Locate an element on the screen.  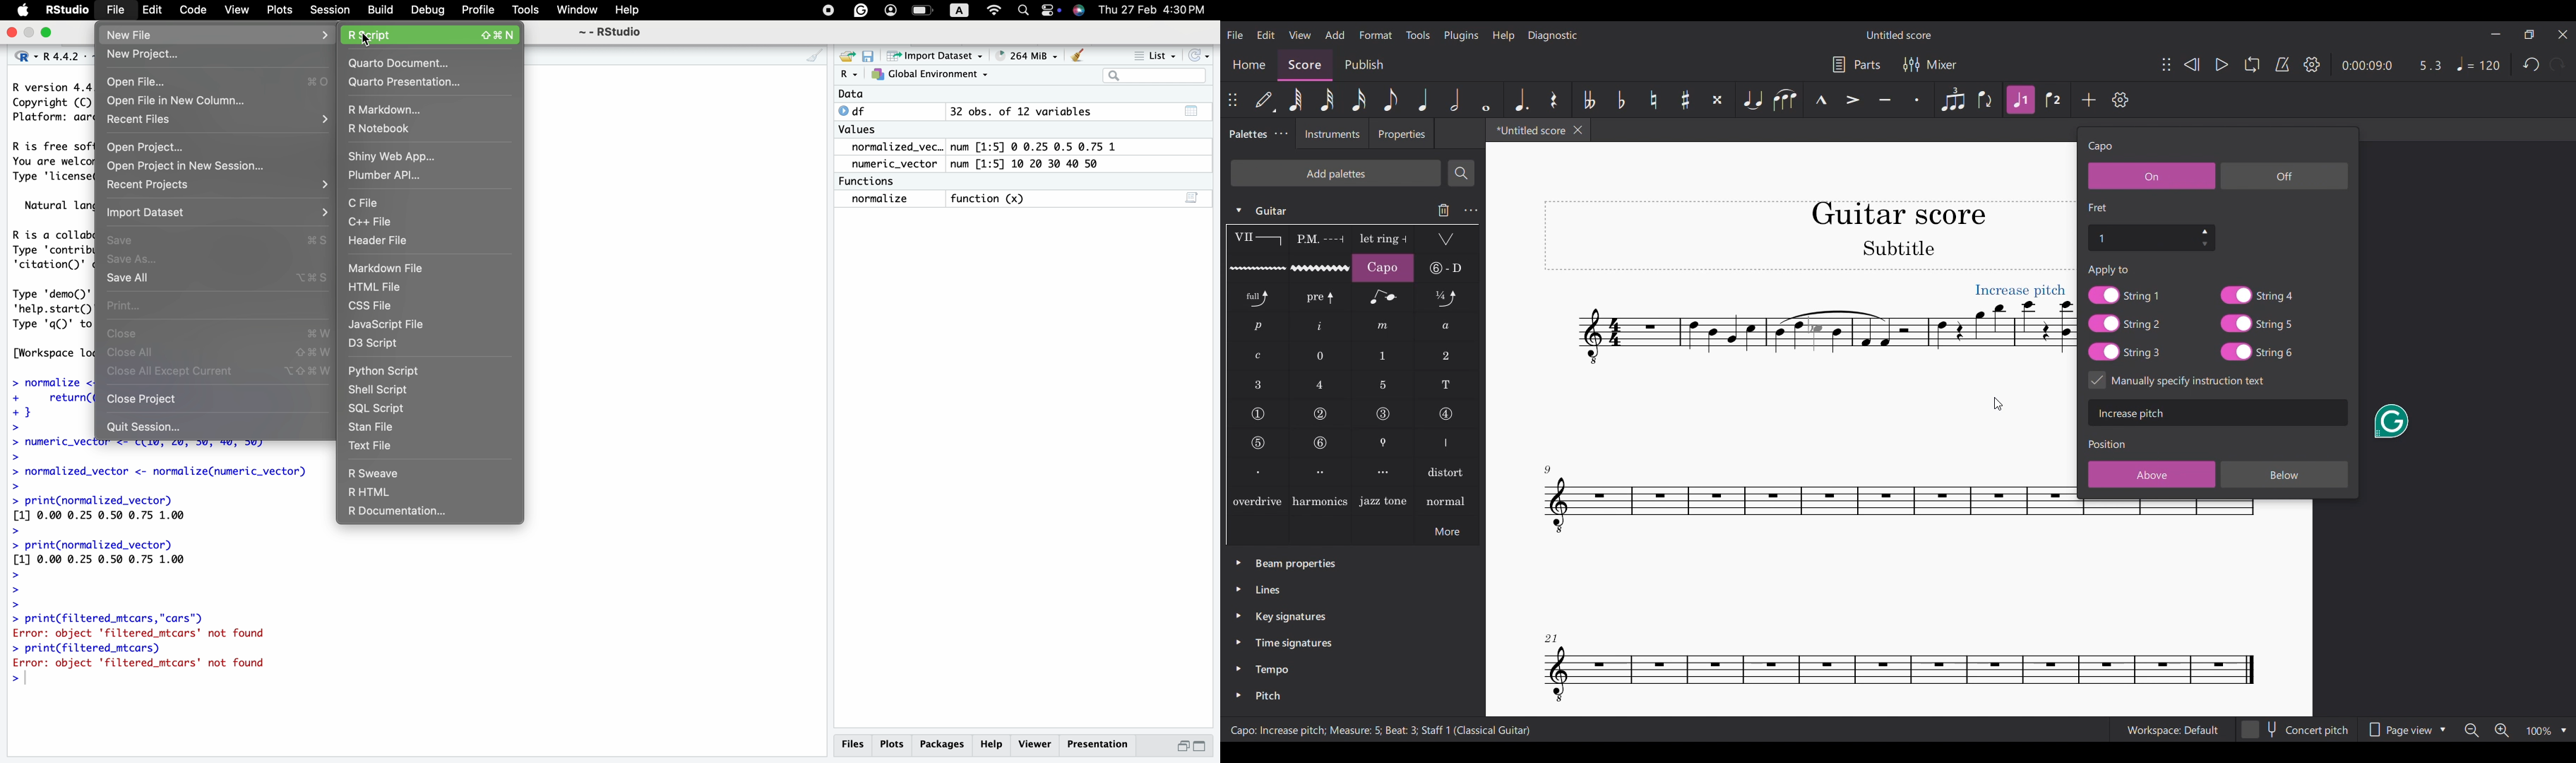
shell script is located at coordinates (428, 391).